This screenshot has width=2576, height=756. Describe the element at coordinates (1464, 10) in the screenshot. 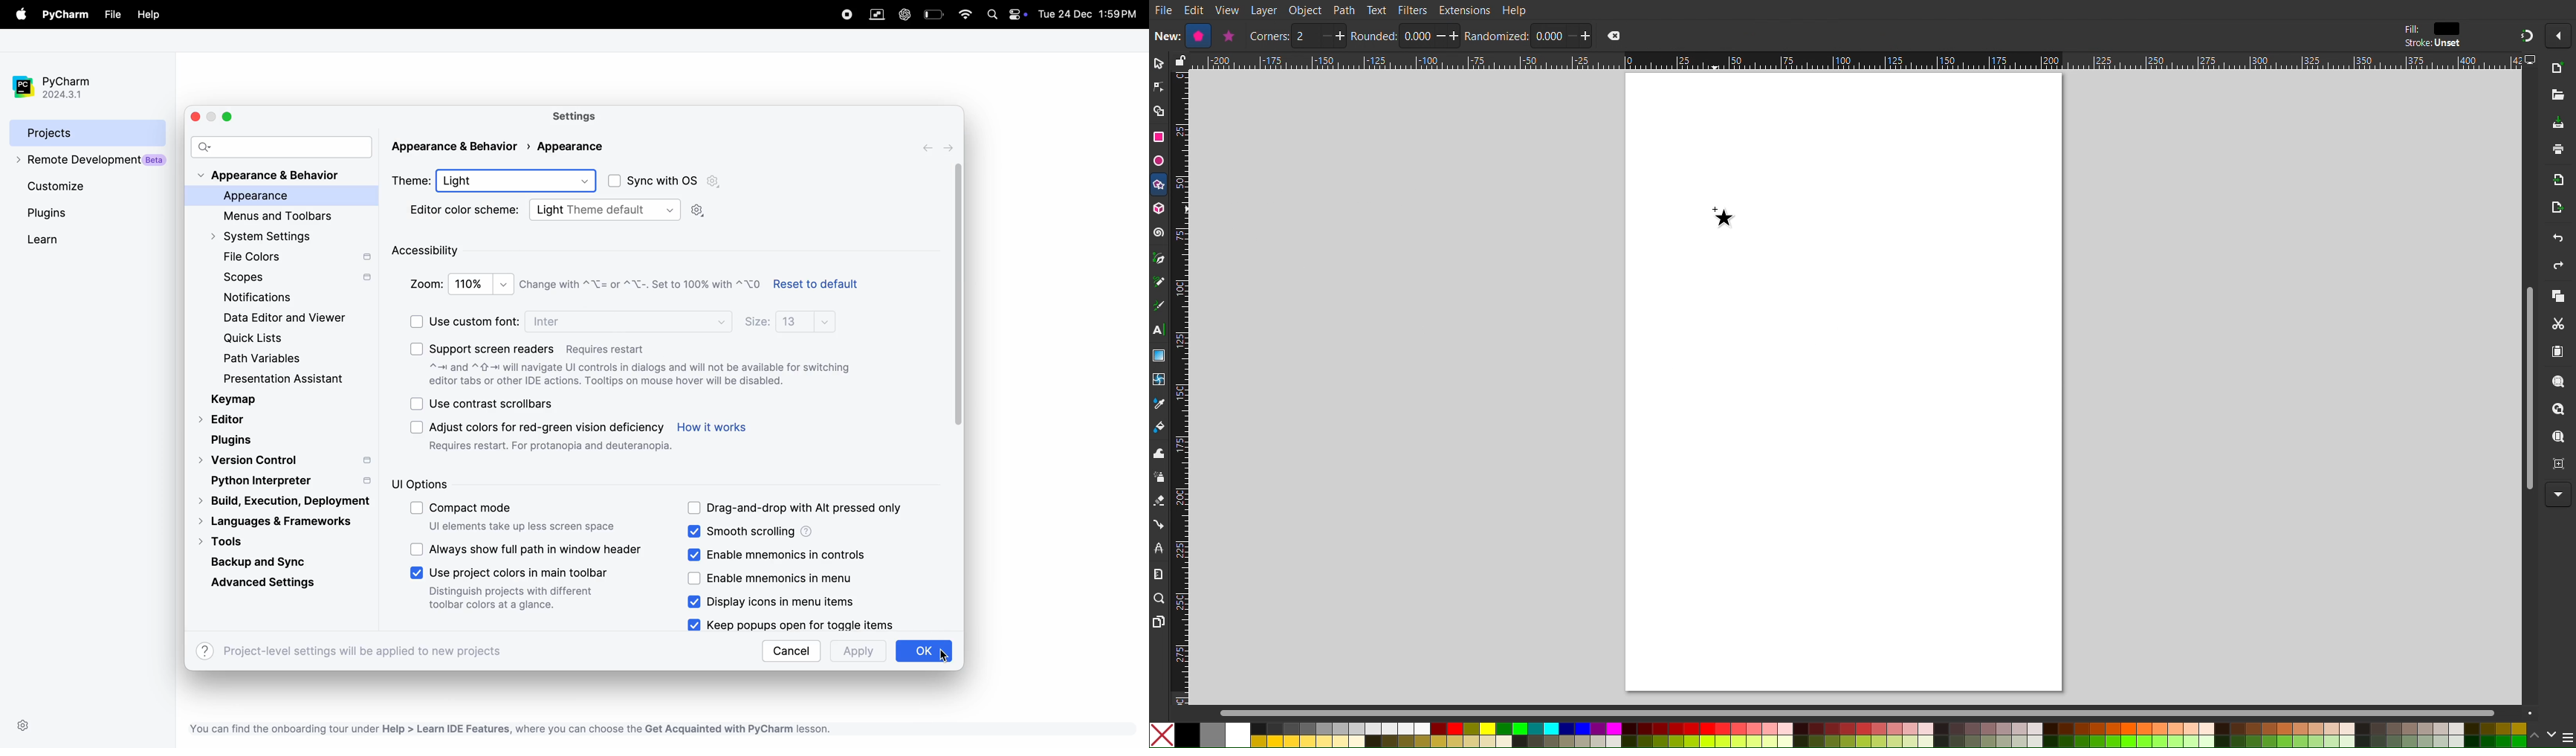

I see `Extensions` at that location.